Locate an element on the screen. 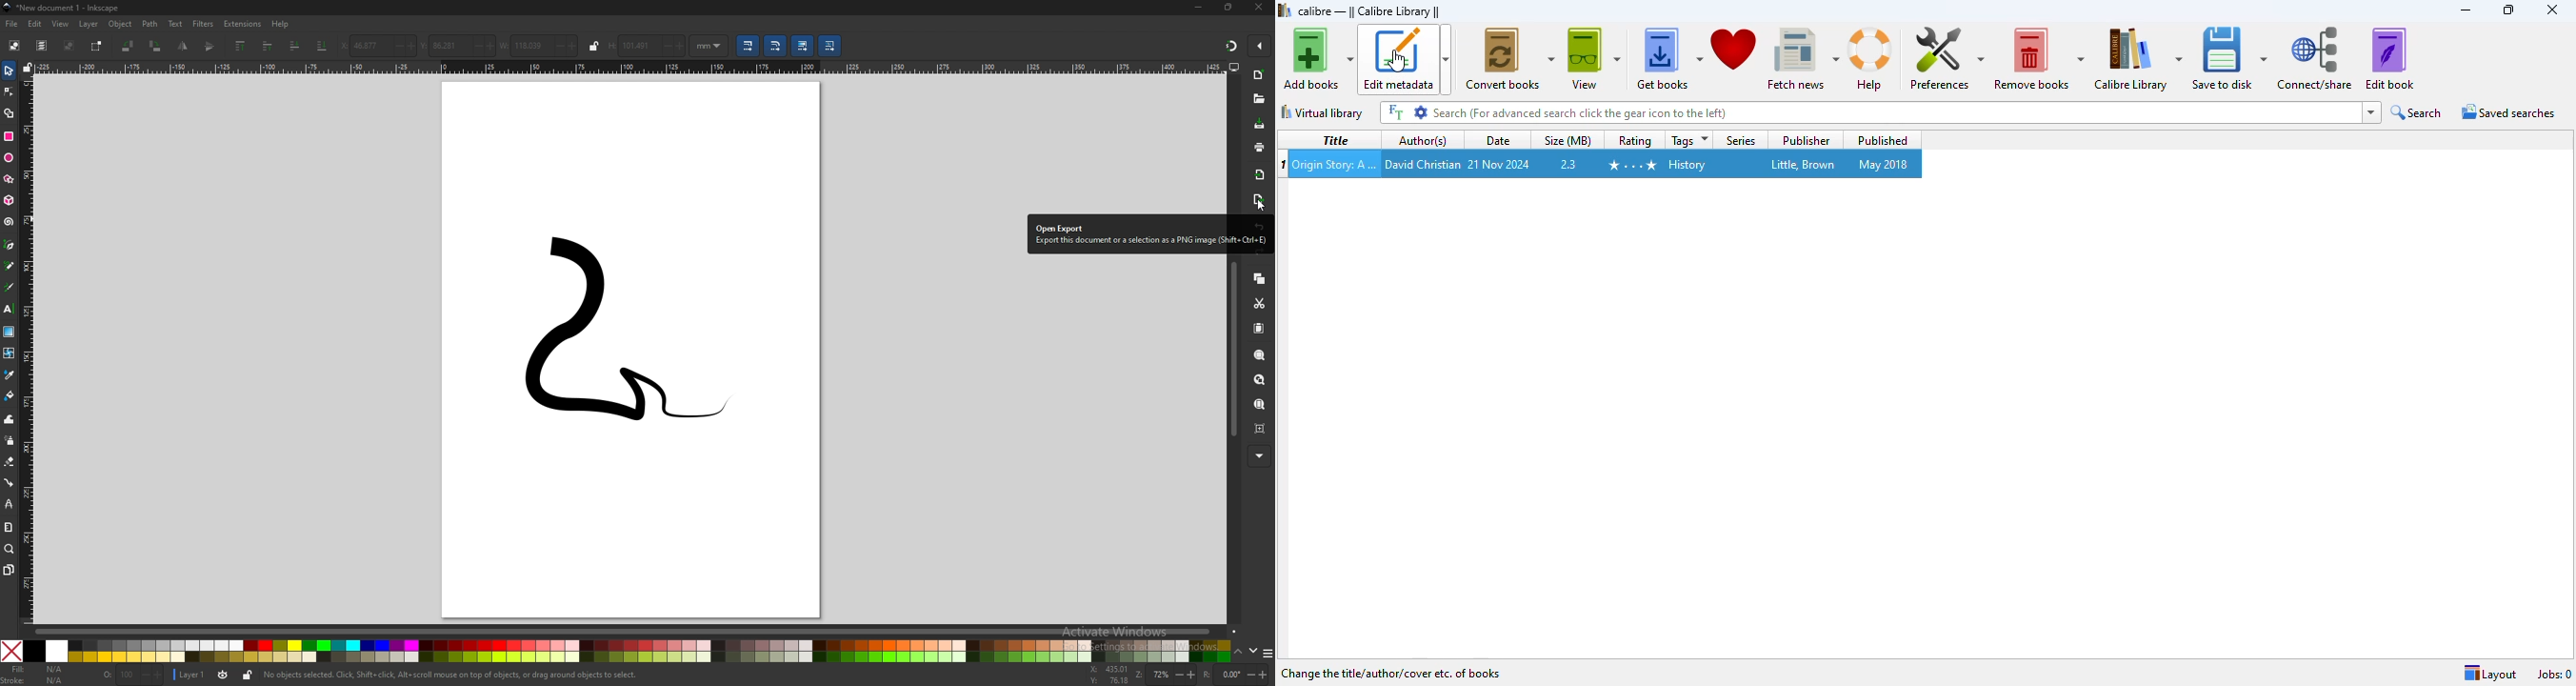 Image resolution: width=2576 pixels, height=700 pixels. cut is located at coordinates (1260, 303).